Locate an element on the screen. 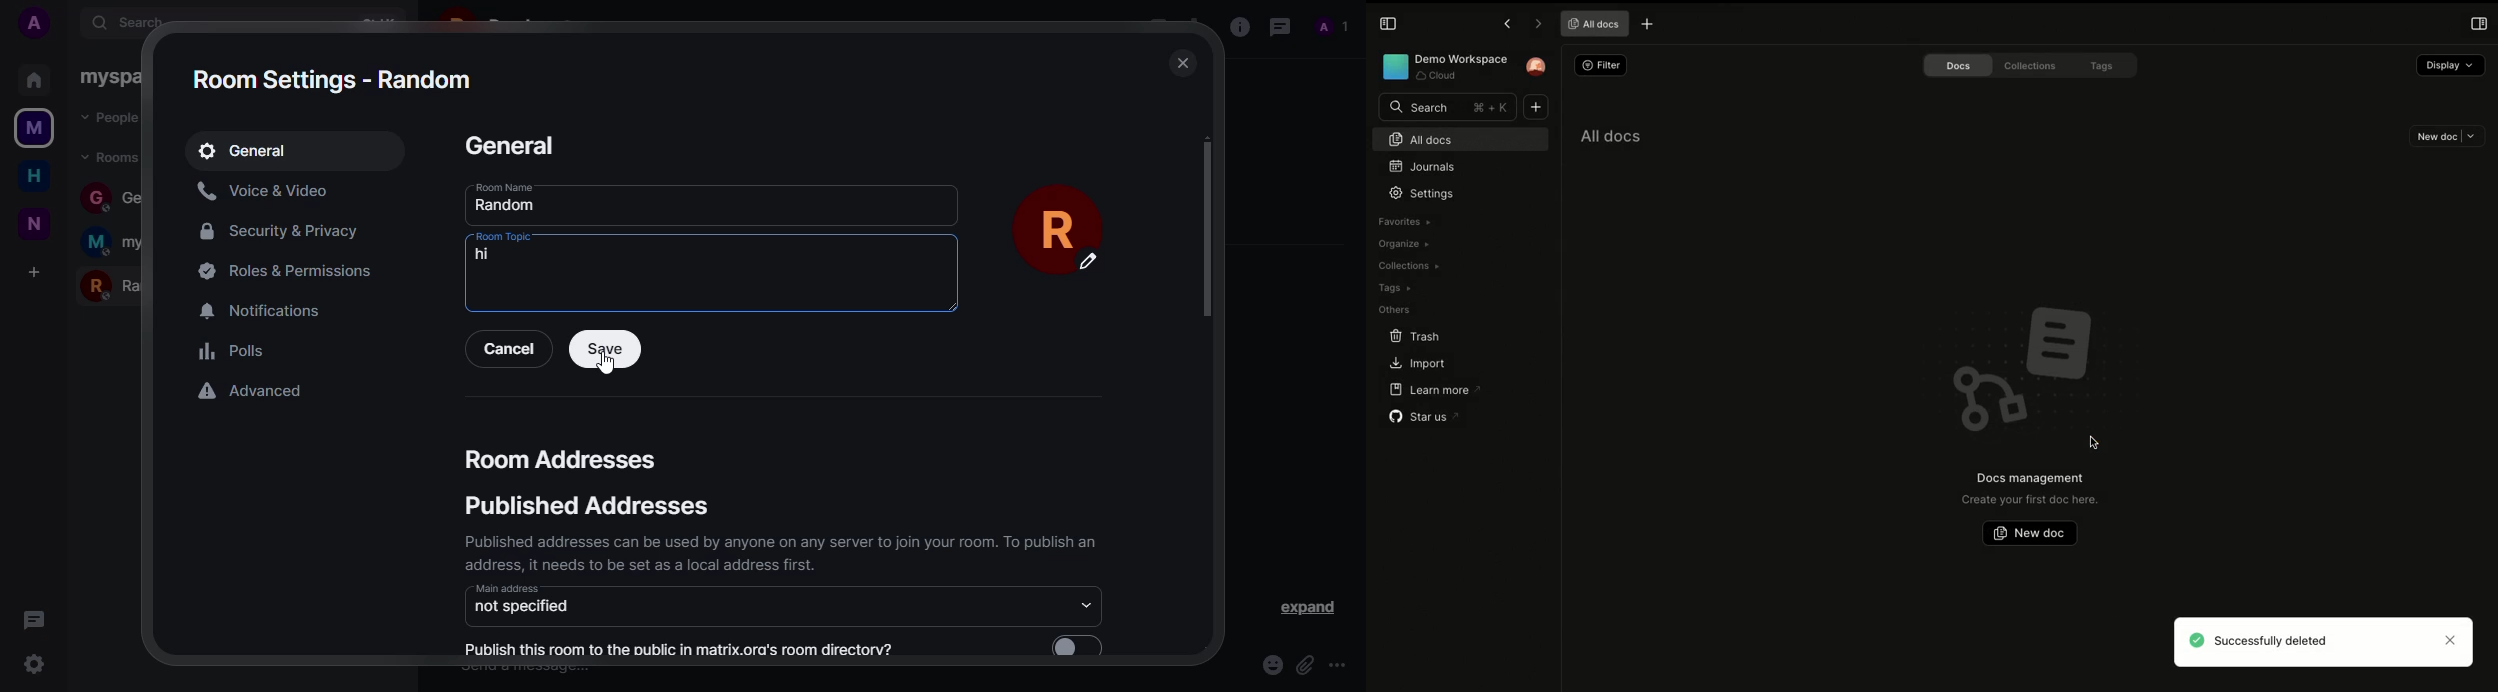  myspace is located at coordinates (33, 129).